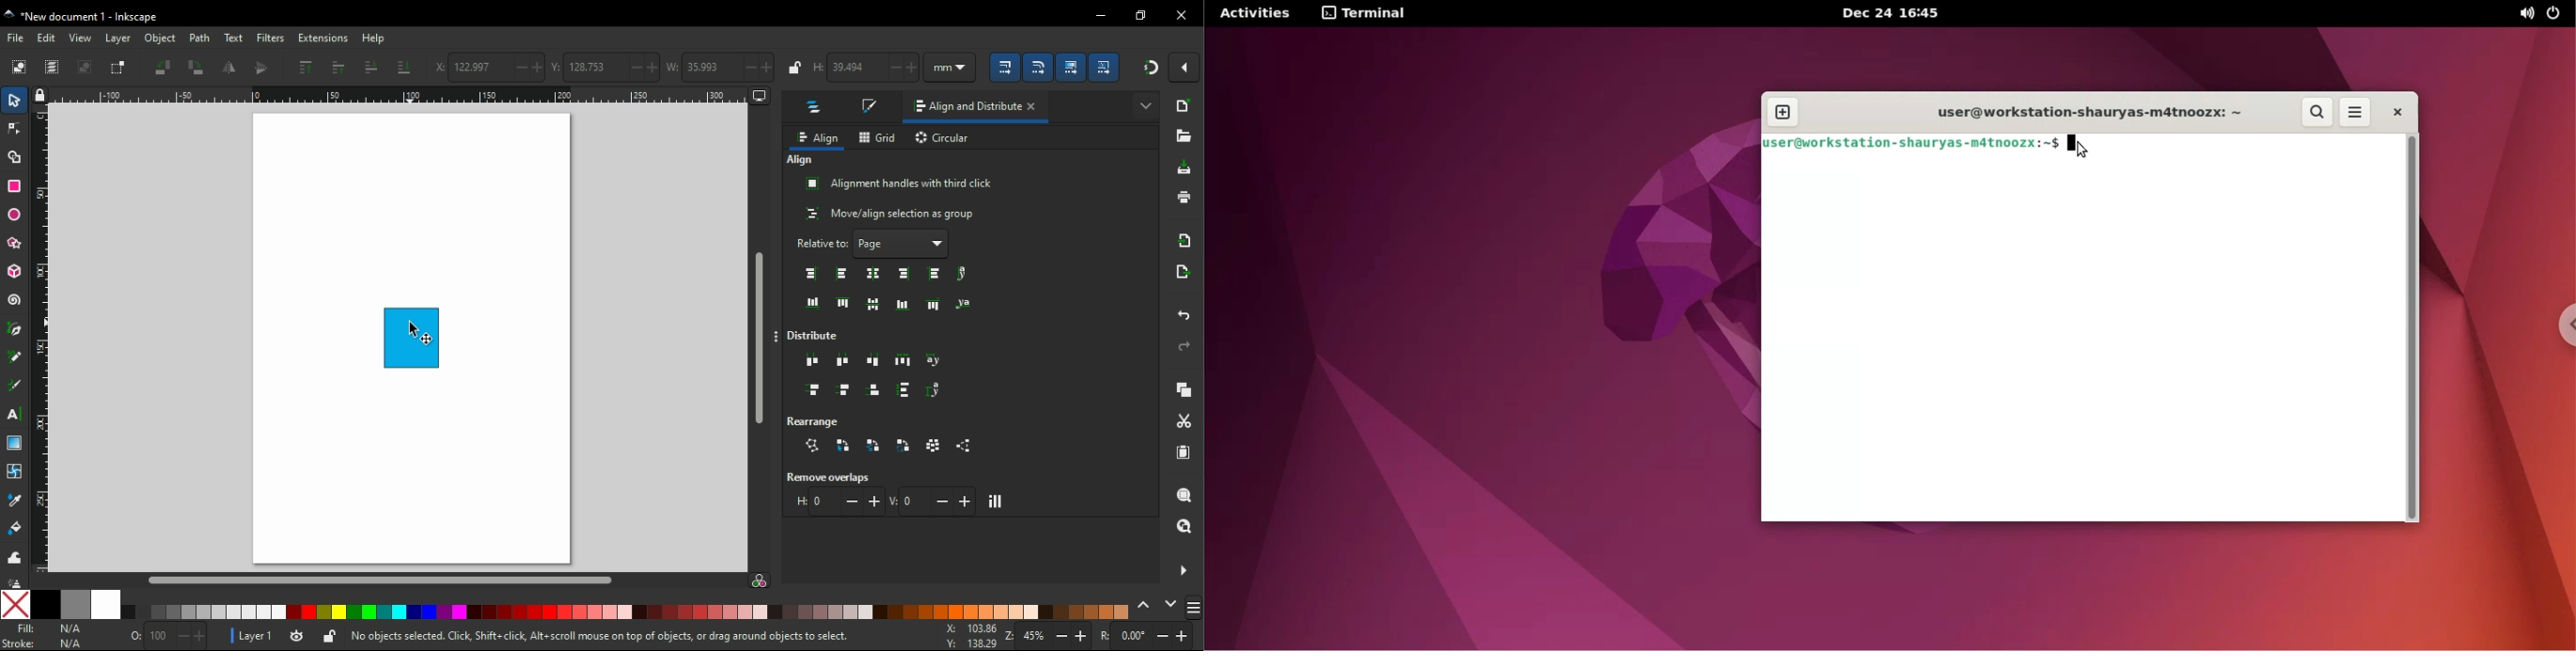  I want to click on object rotate 90, so click(198, 68).